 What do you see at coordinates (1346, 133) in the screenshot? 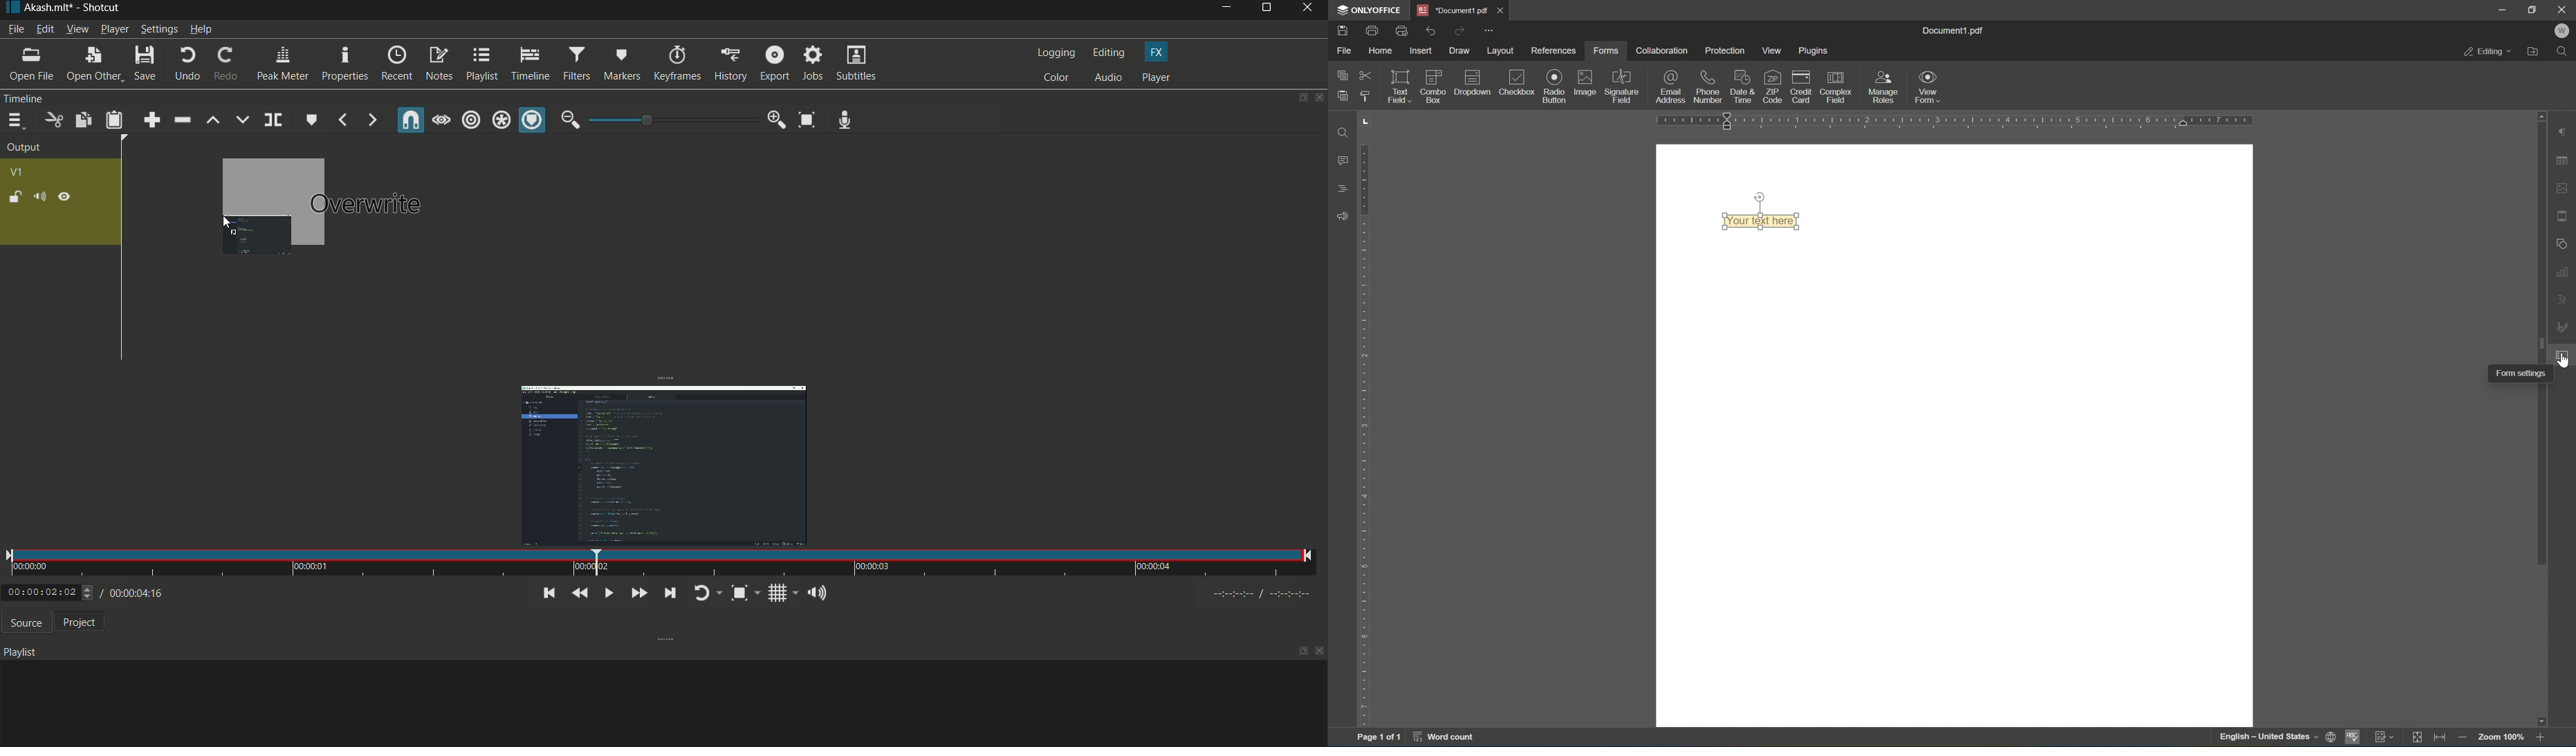
I see `find` at bounding box center [1346, 133].